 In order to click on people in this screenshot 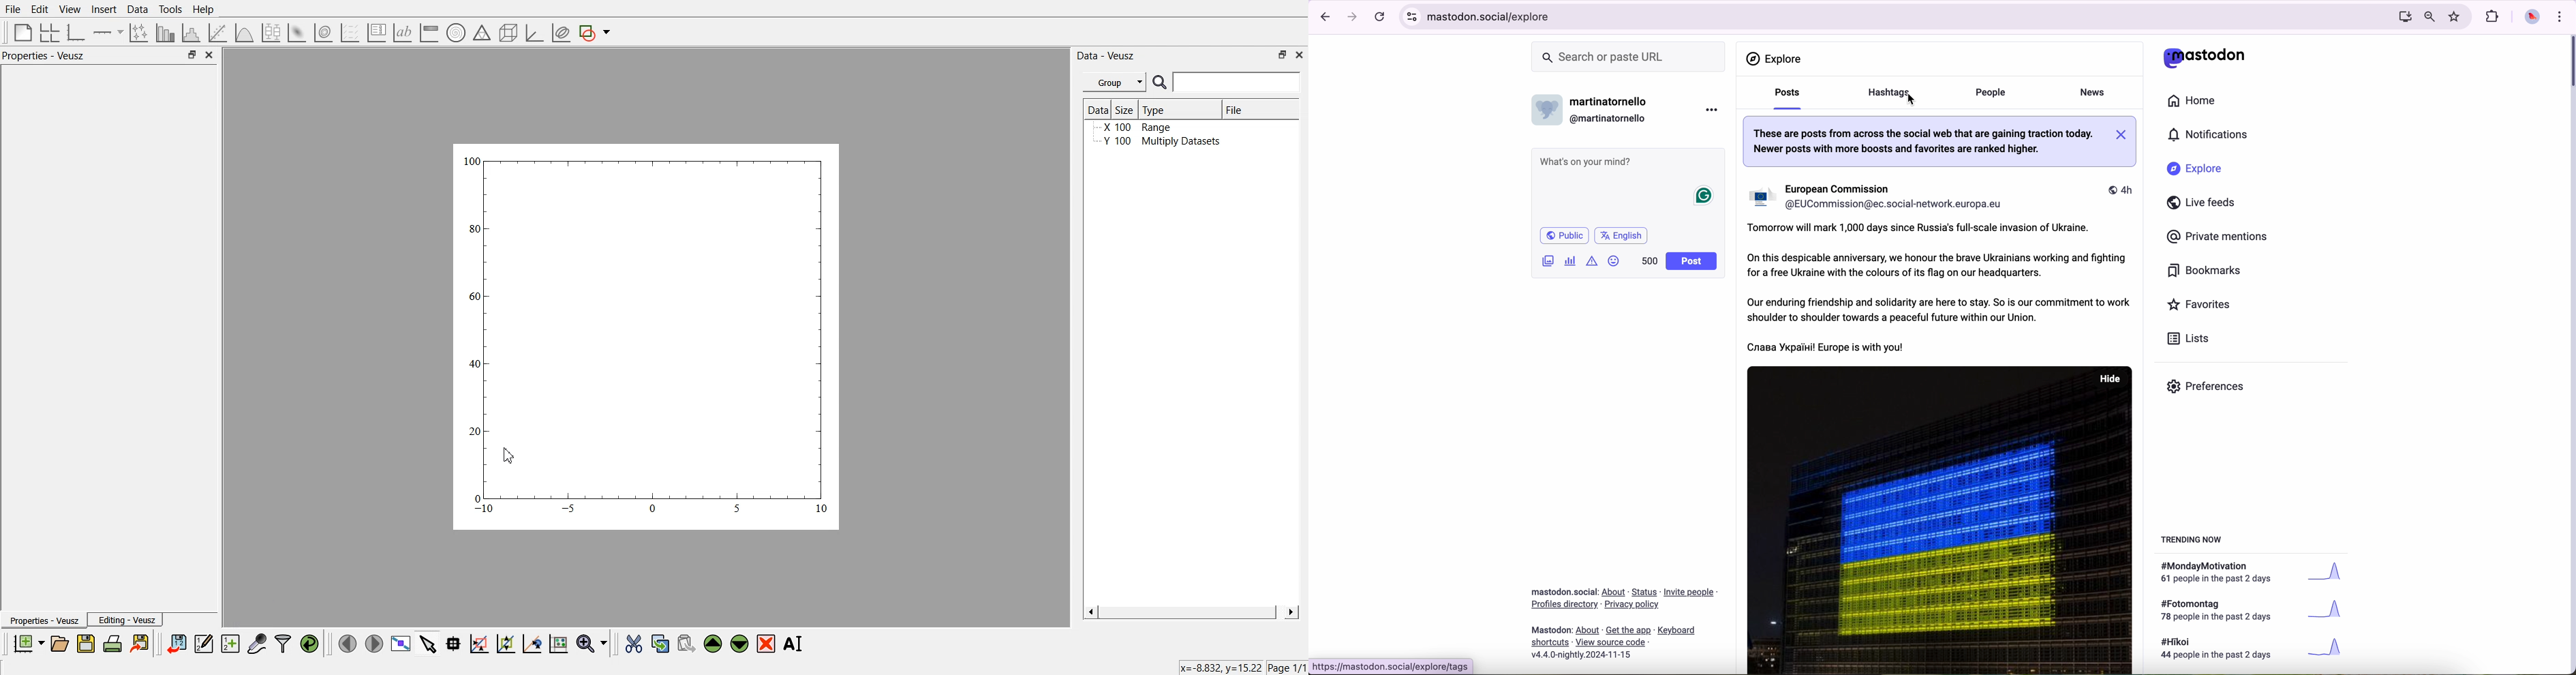, I will do `click(1994, 92)`.